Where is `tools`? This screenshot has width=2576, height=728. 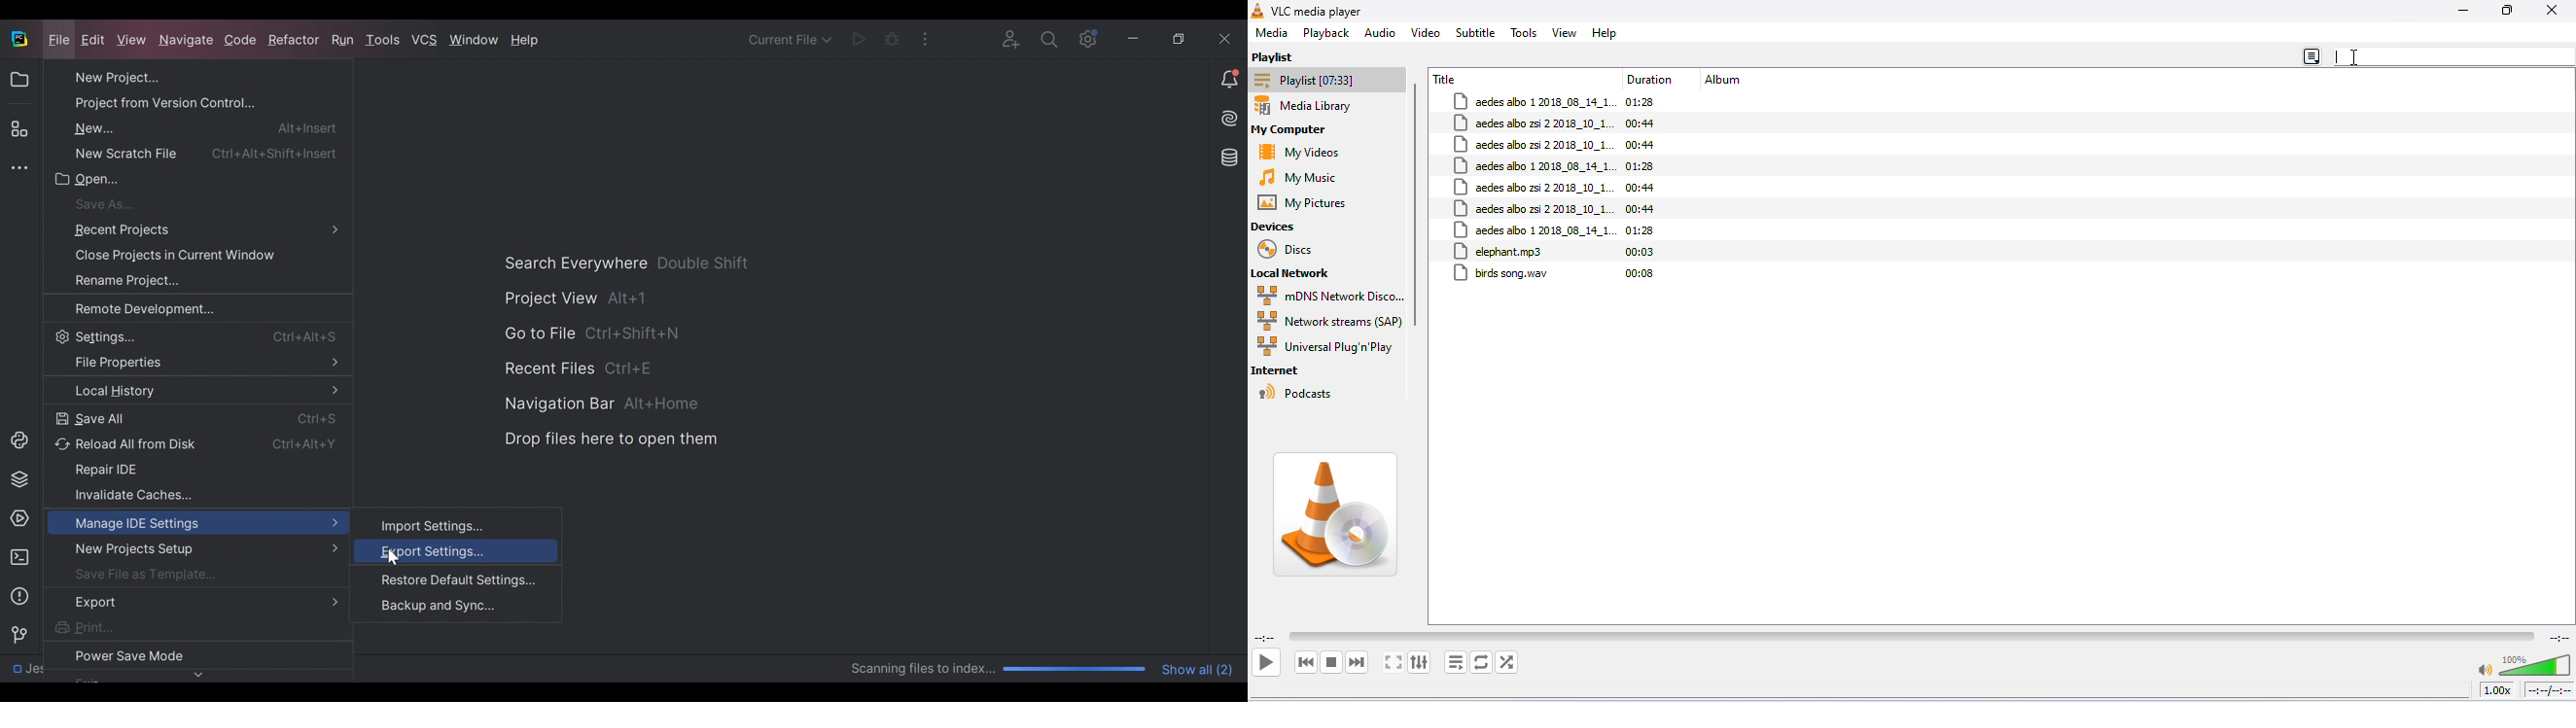 tools is located at coordinates (1525, 33).